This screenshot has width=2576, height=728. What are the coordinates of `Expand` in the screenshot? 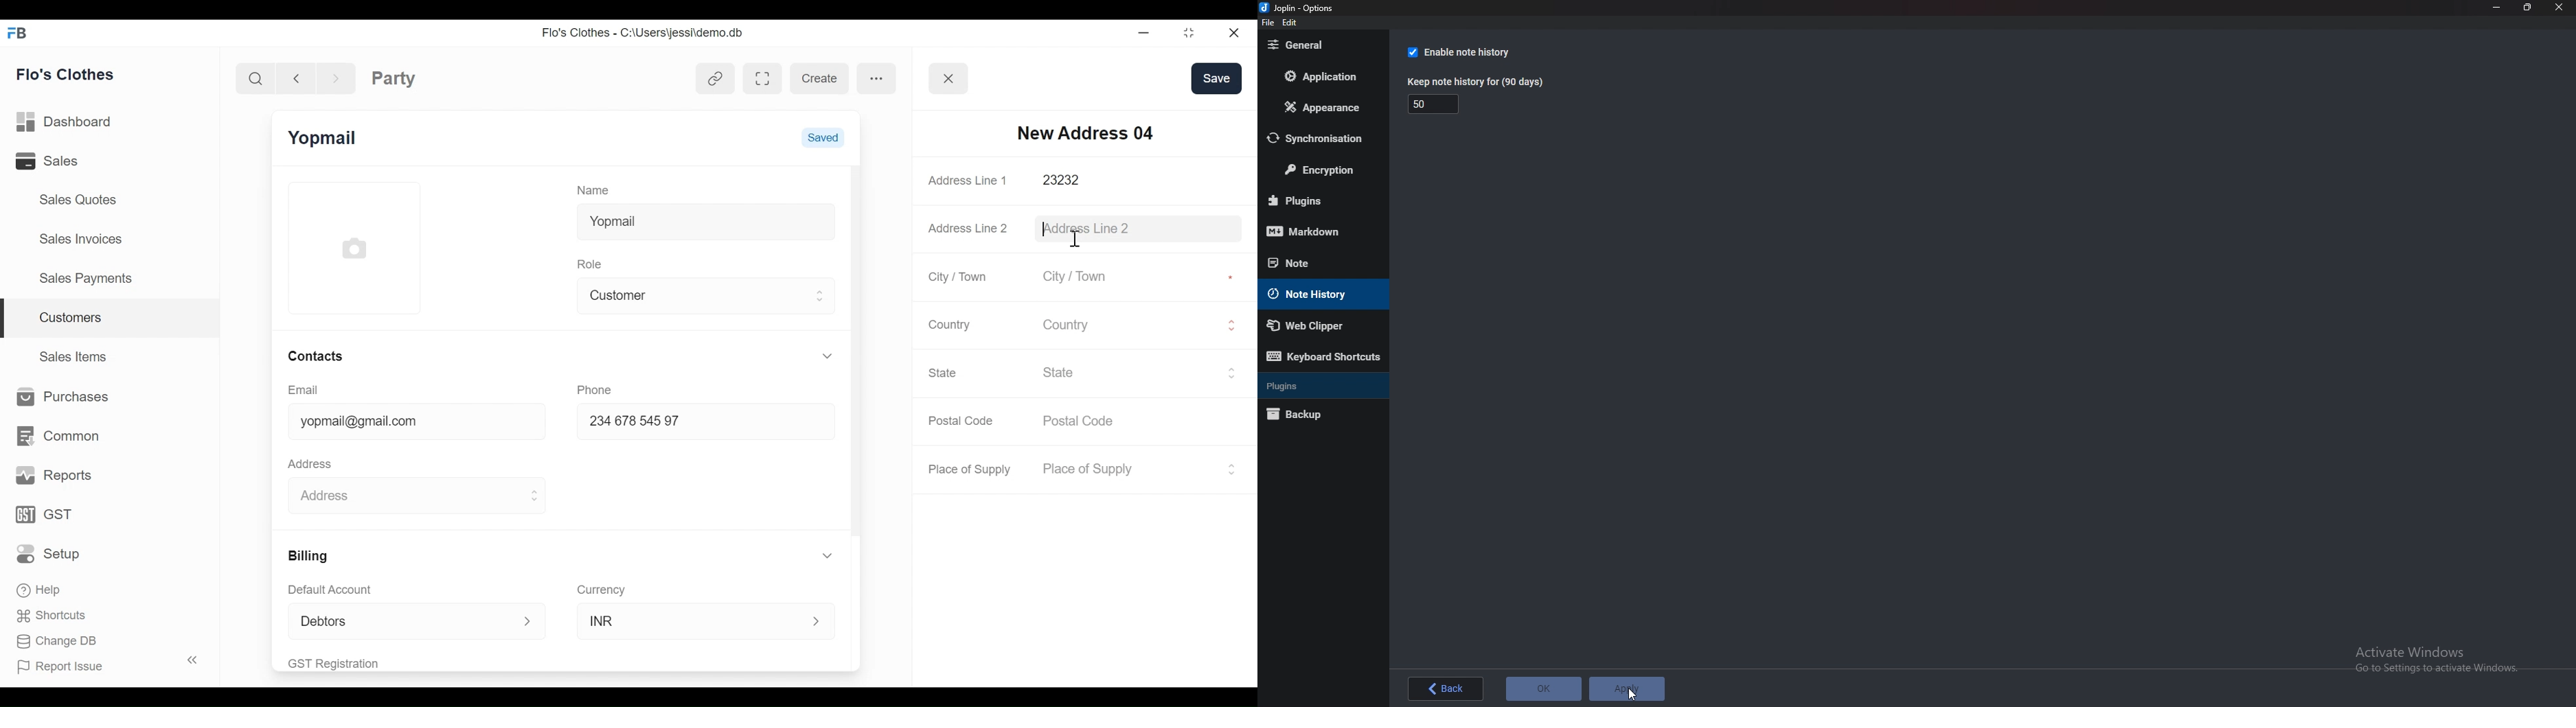 It's located at (830, 556).